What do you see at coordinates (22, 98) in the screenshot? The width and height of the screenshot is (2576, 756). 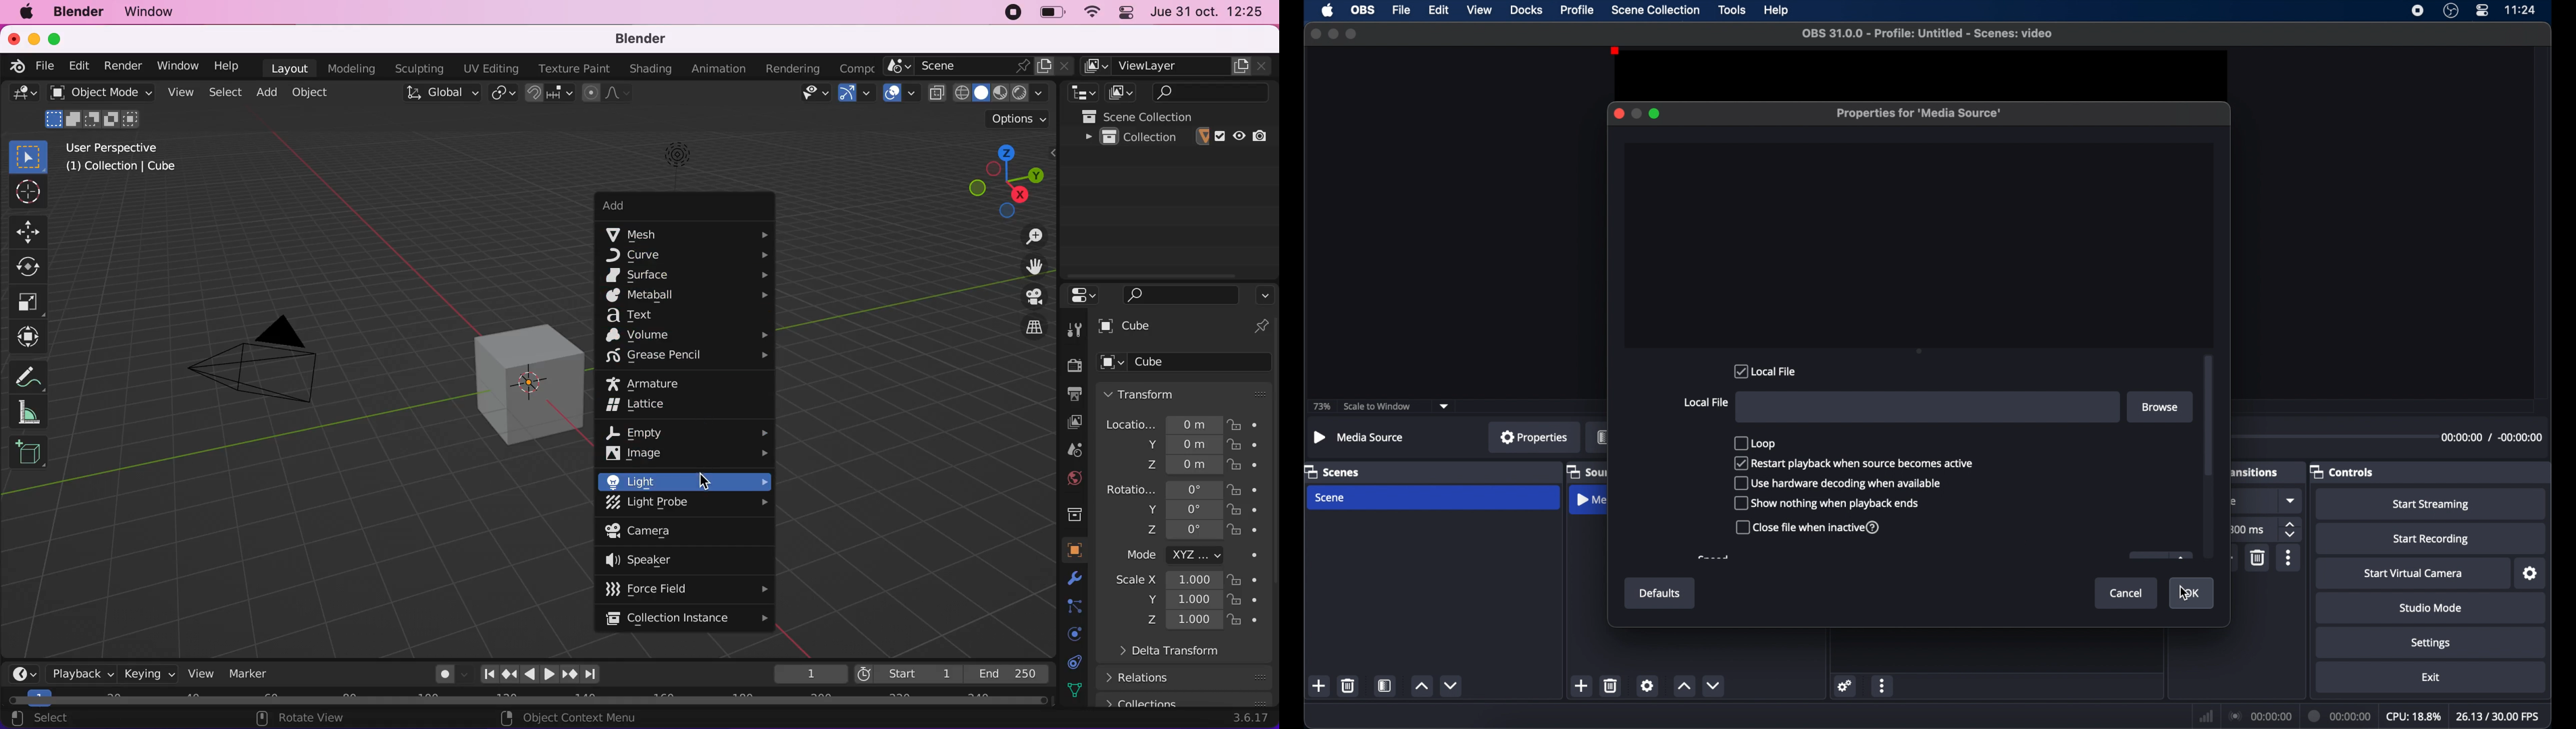 I see `editor type` at bounding box center [22, 98].